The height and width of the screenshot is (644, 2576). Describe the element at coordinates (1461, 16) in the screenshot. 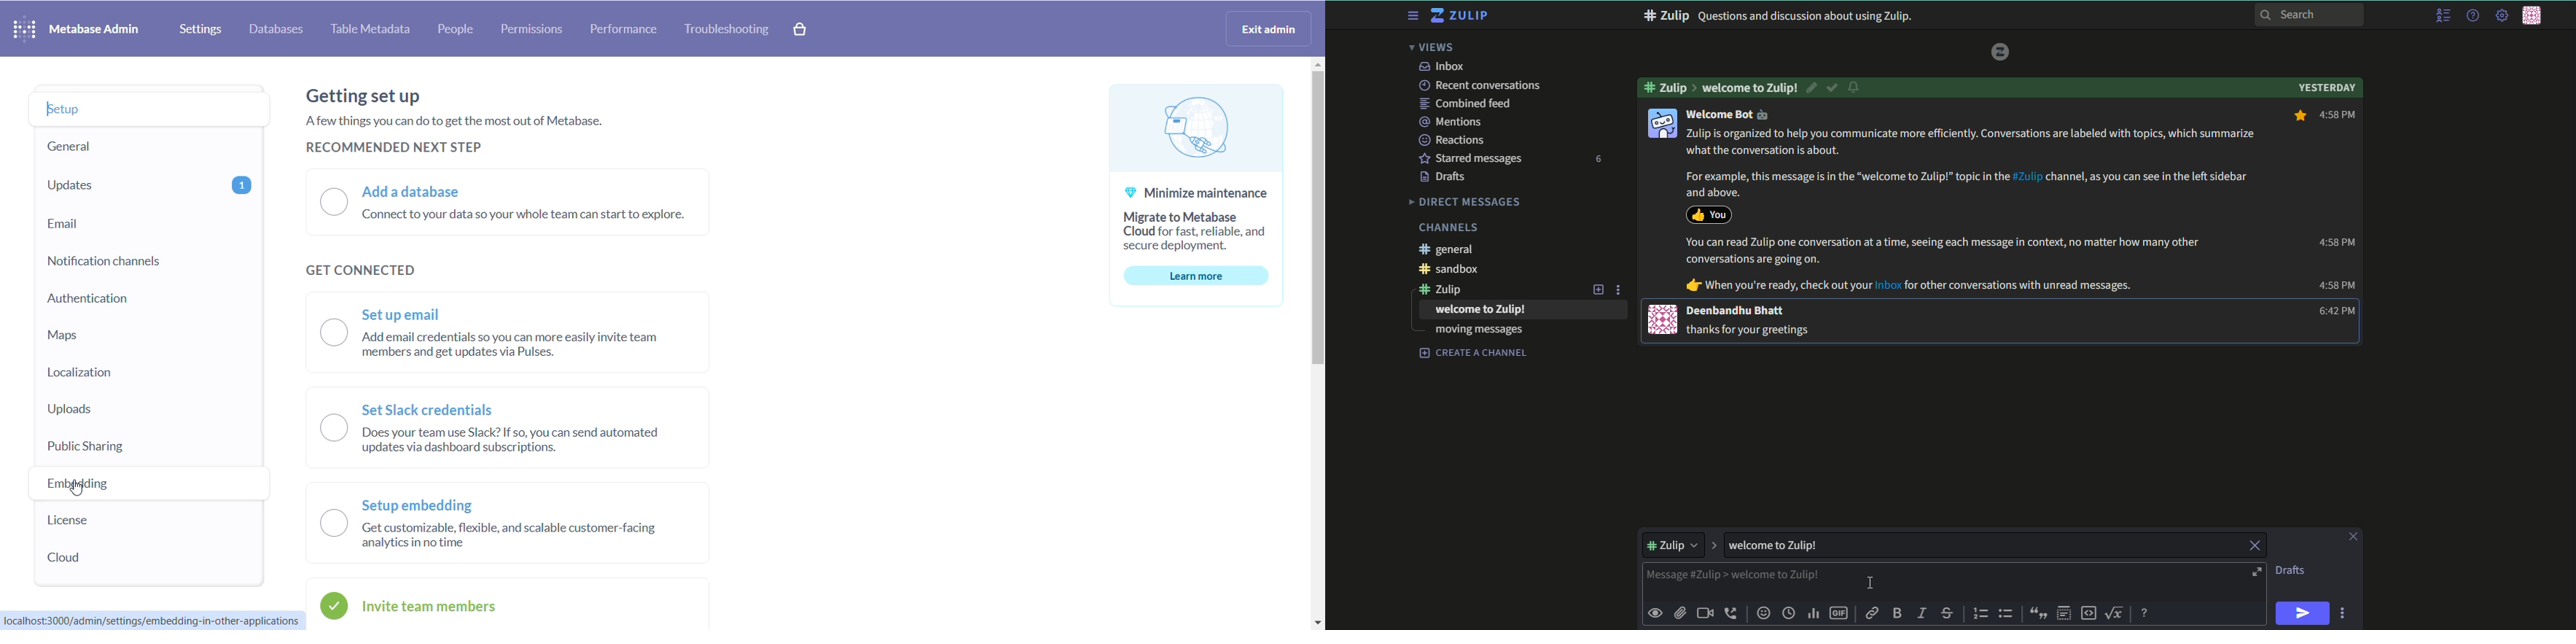

I see `title and logo` at that location.